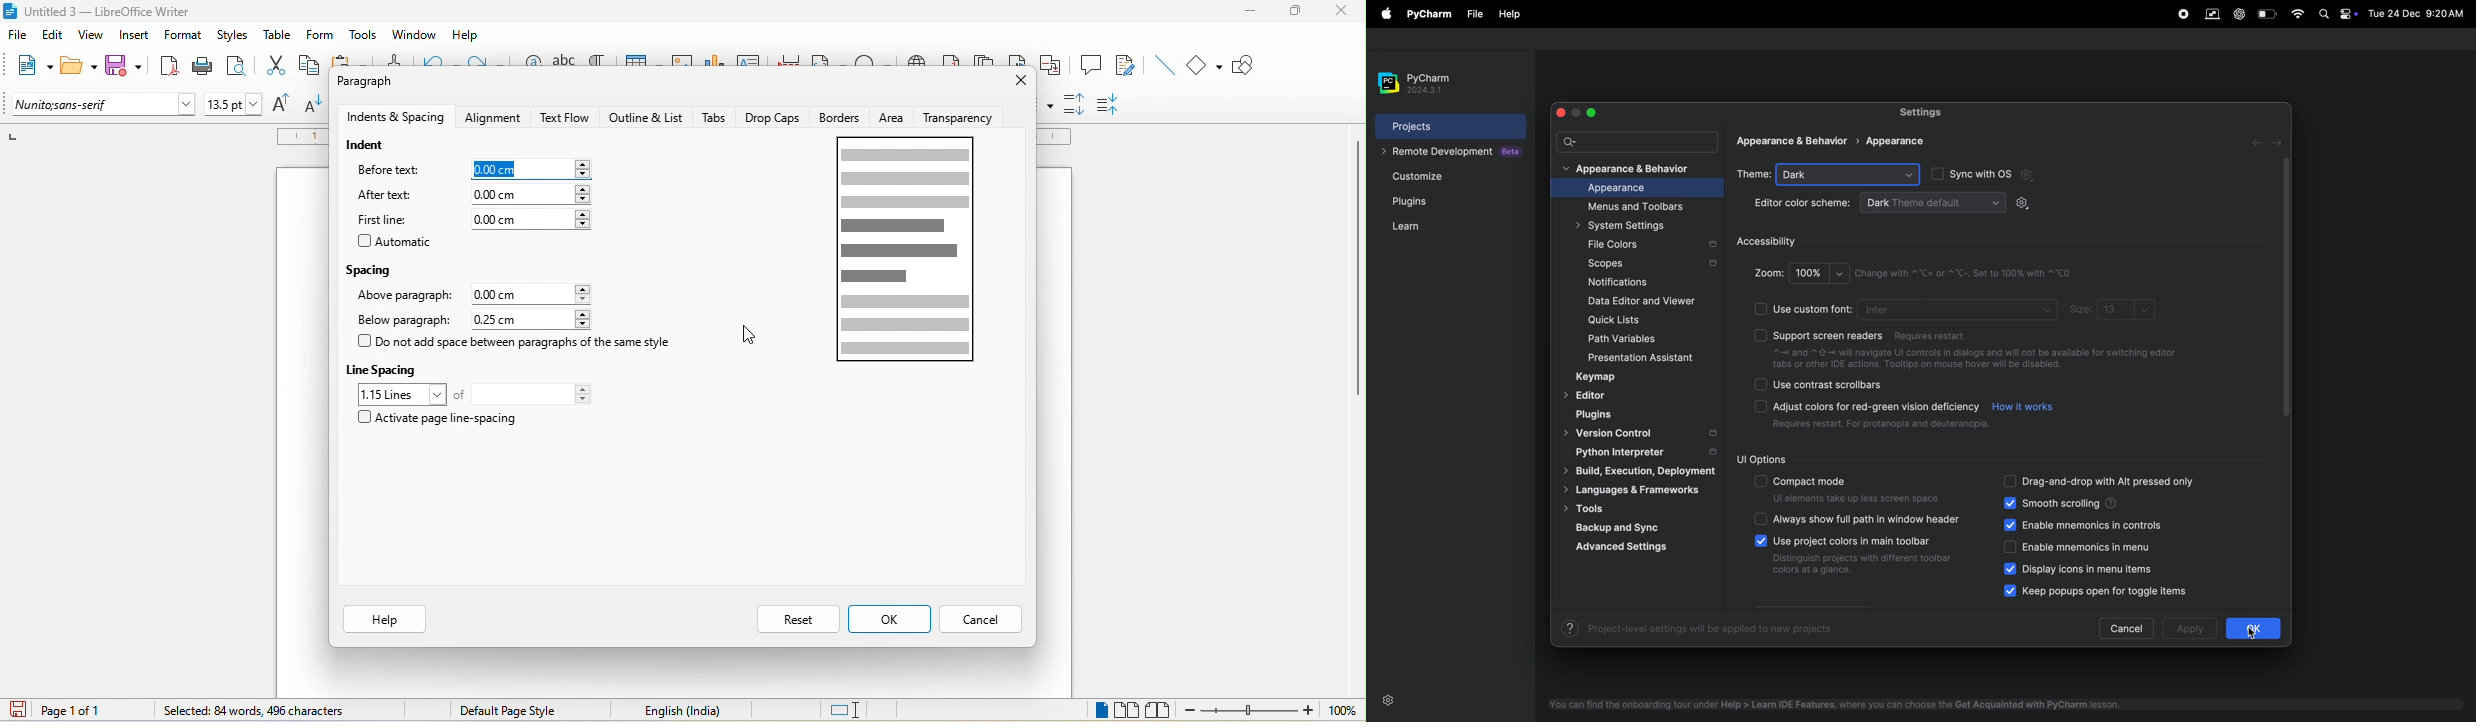 The height and width of the screenshot is (728, 2492). Describe the element at coordinates (459, 394) in the screenshot. I see `of` at that location.